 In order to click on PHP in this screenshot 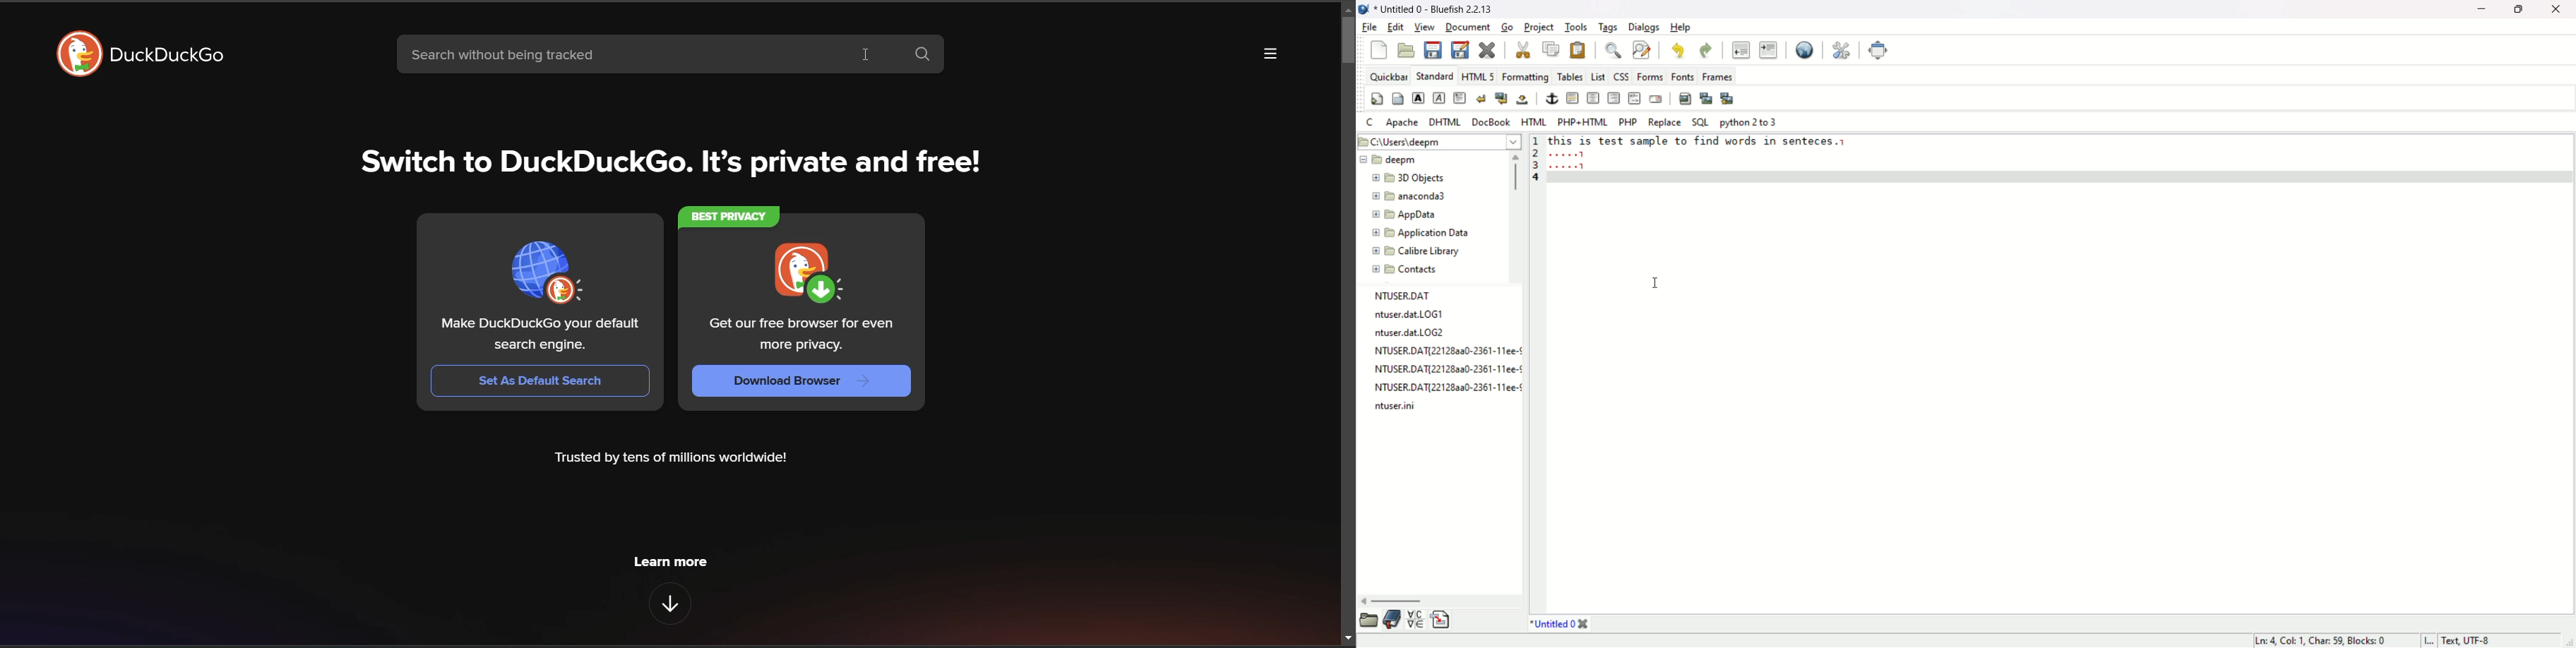, I will do `click(1627, 121)`.